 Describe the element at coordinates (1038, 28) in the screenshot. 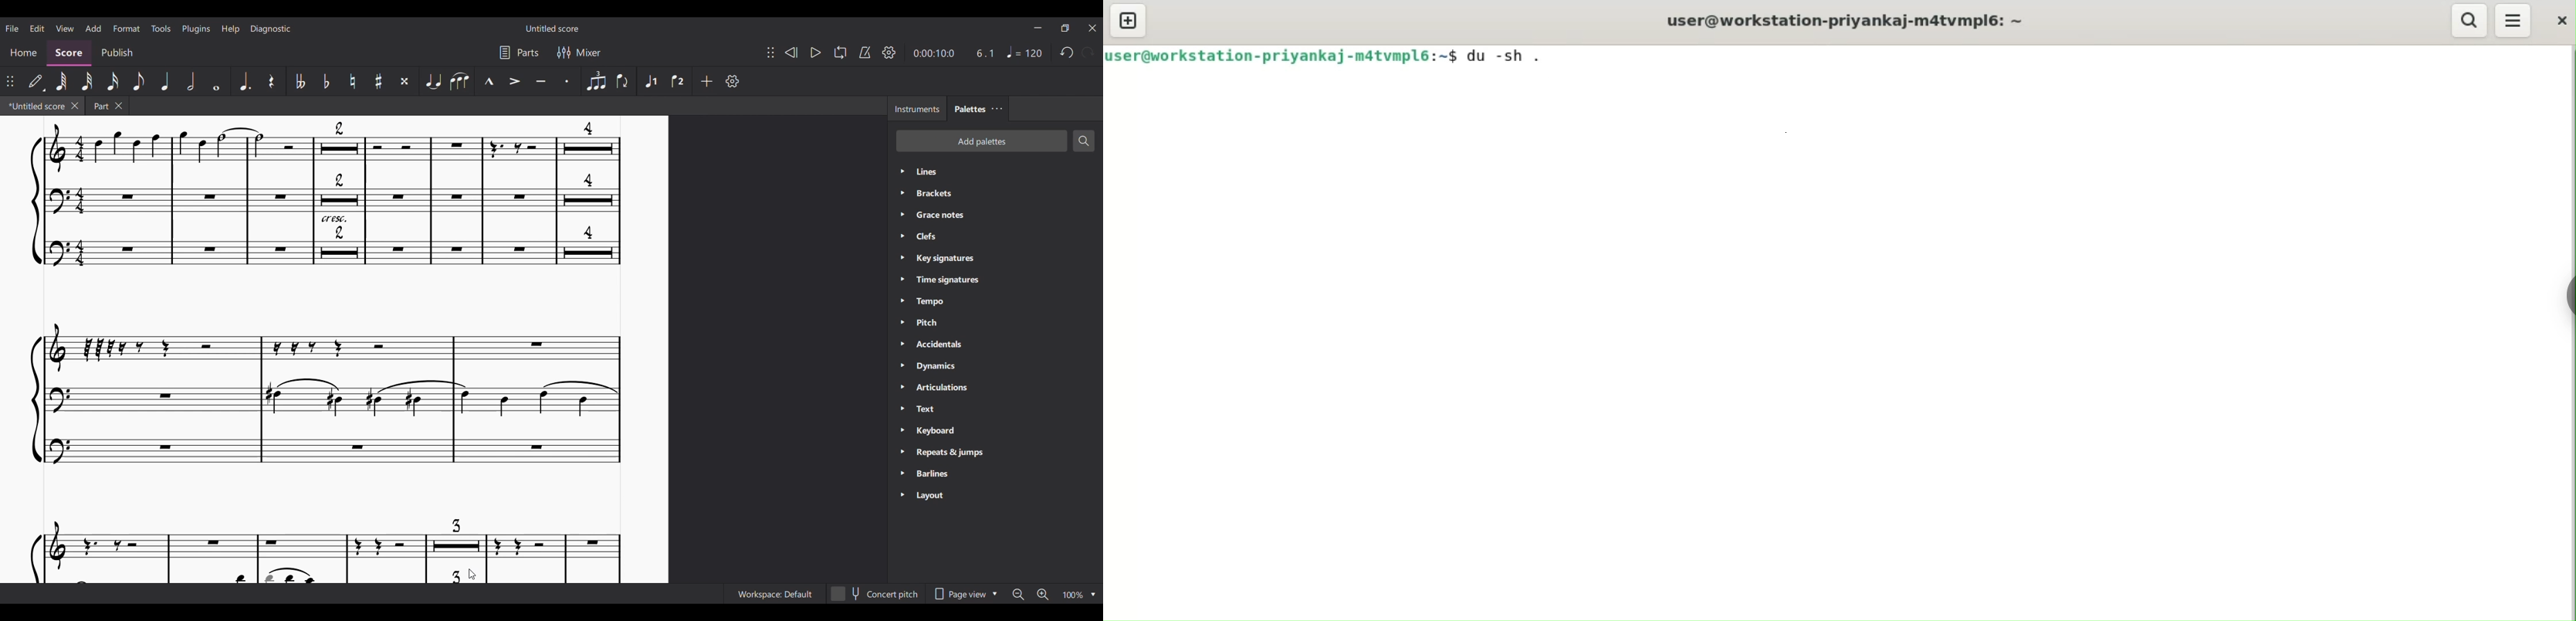

I see `Minimize` at that location.